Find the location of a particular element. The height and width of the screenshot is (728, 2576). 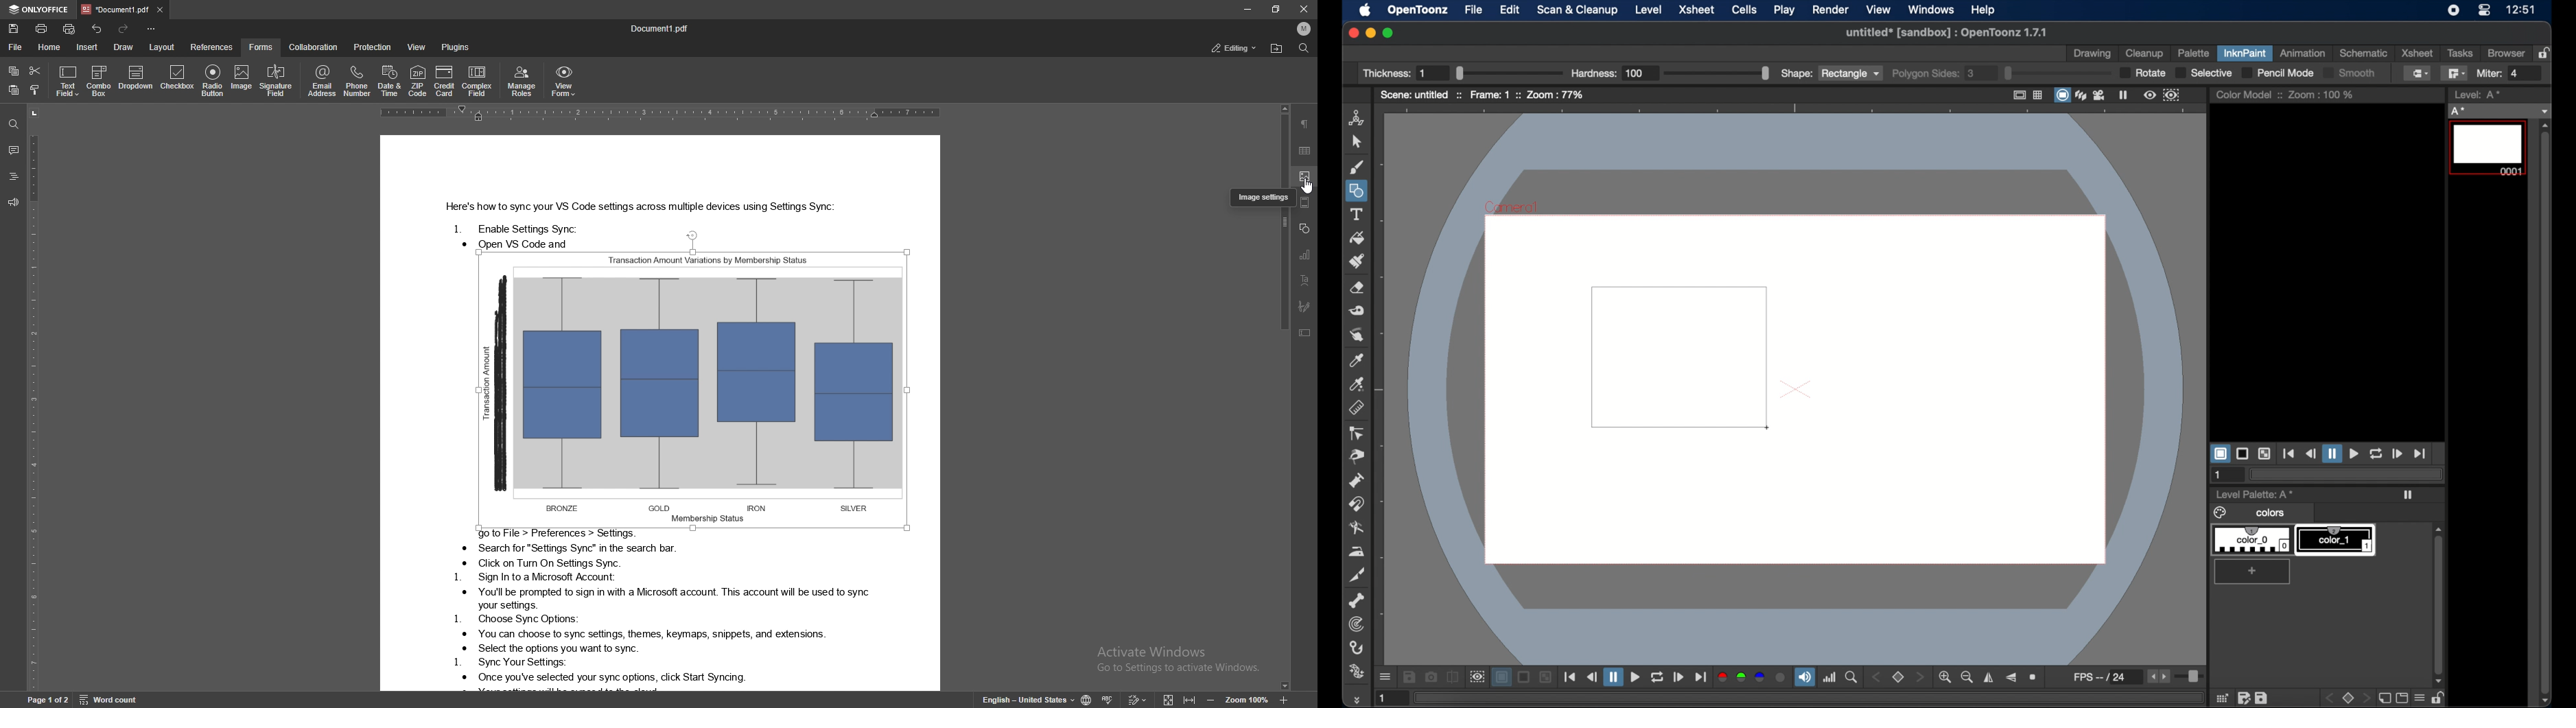

phone number is located at coordinates (357, 80).